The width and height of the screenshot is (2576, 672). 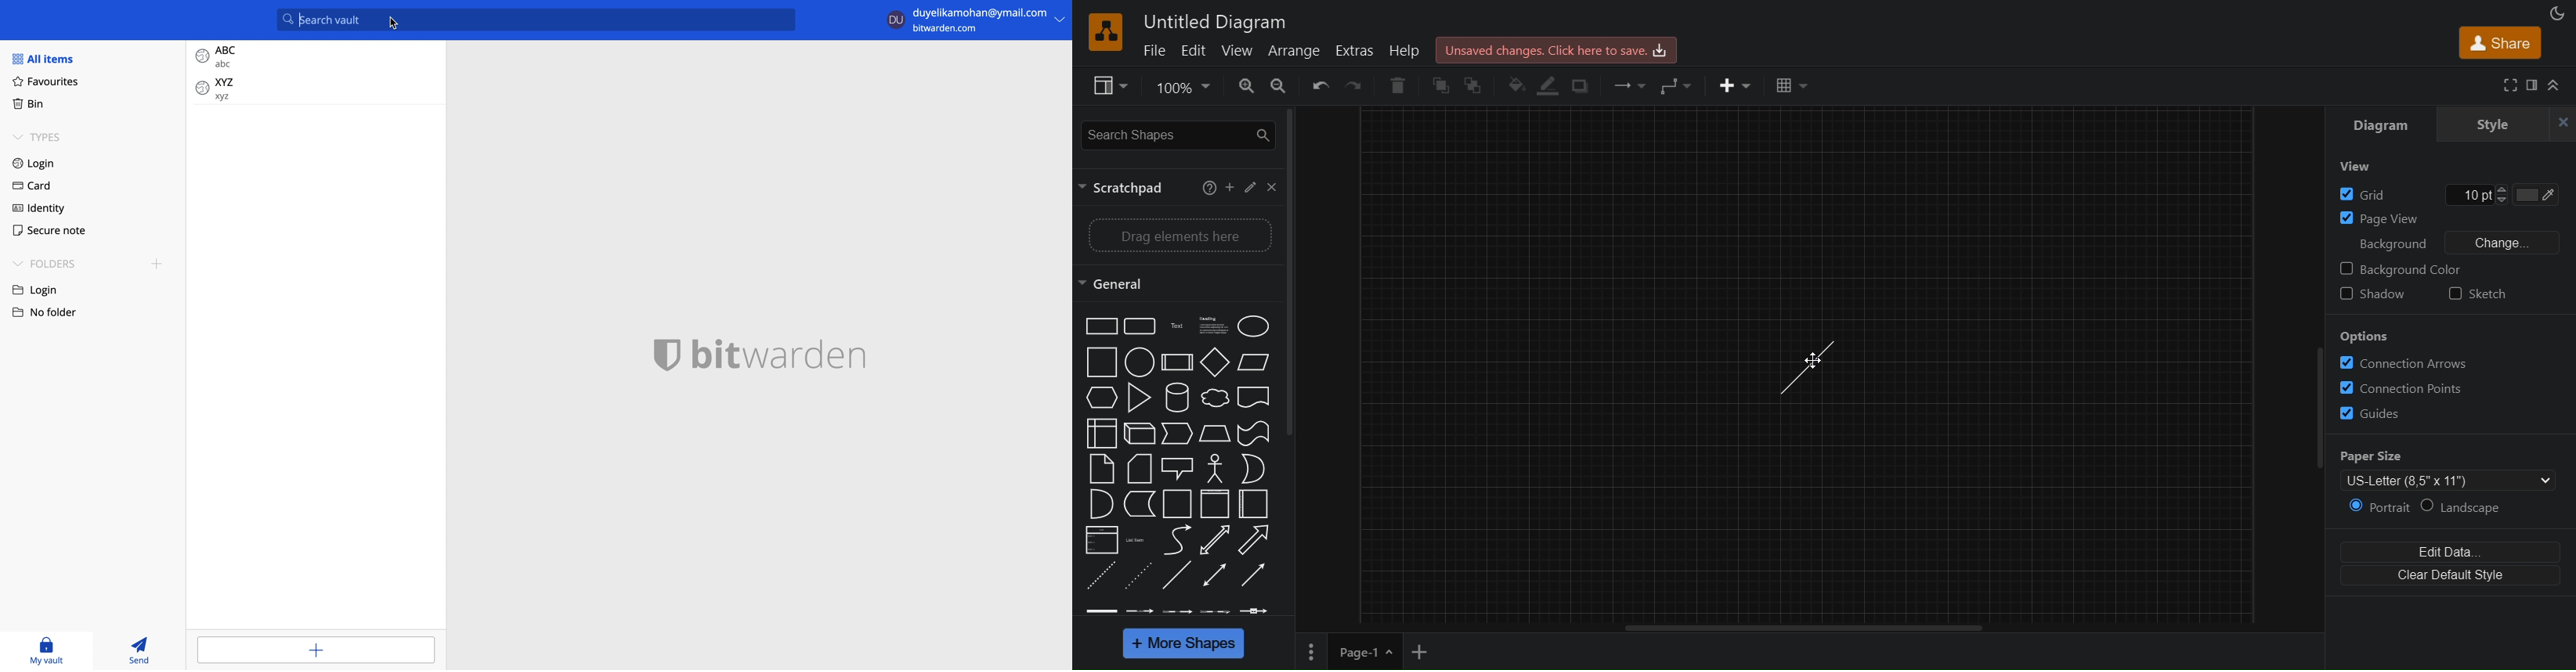 What do you see at coordinates (2447, 550) in the screenshot?
I see `edit data` at bounding box center [2447, 550].